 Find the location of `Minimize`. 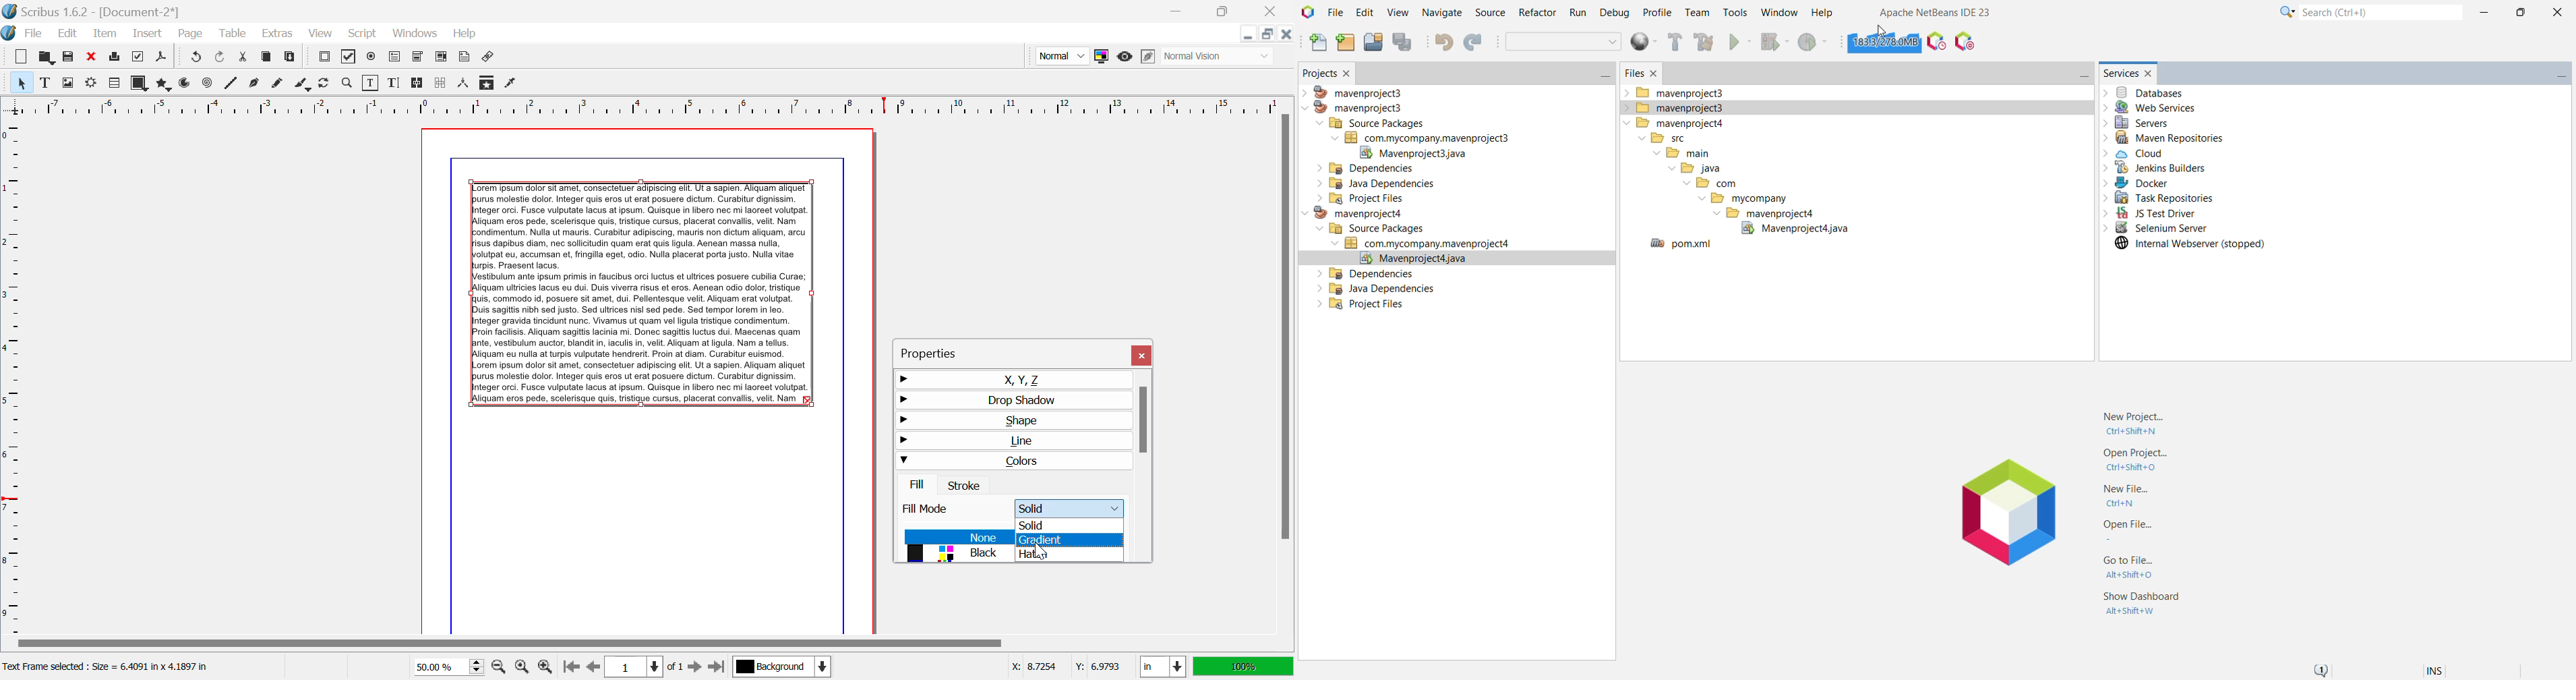

Minimize is located at coordinates (1226, 11).